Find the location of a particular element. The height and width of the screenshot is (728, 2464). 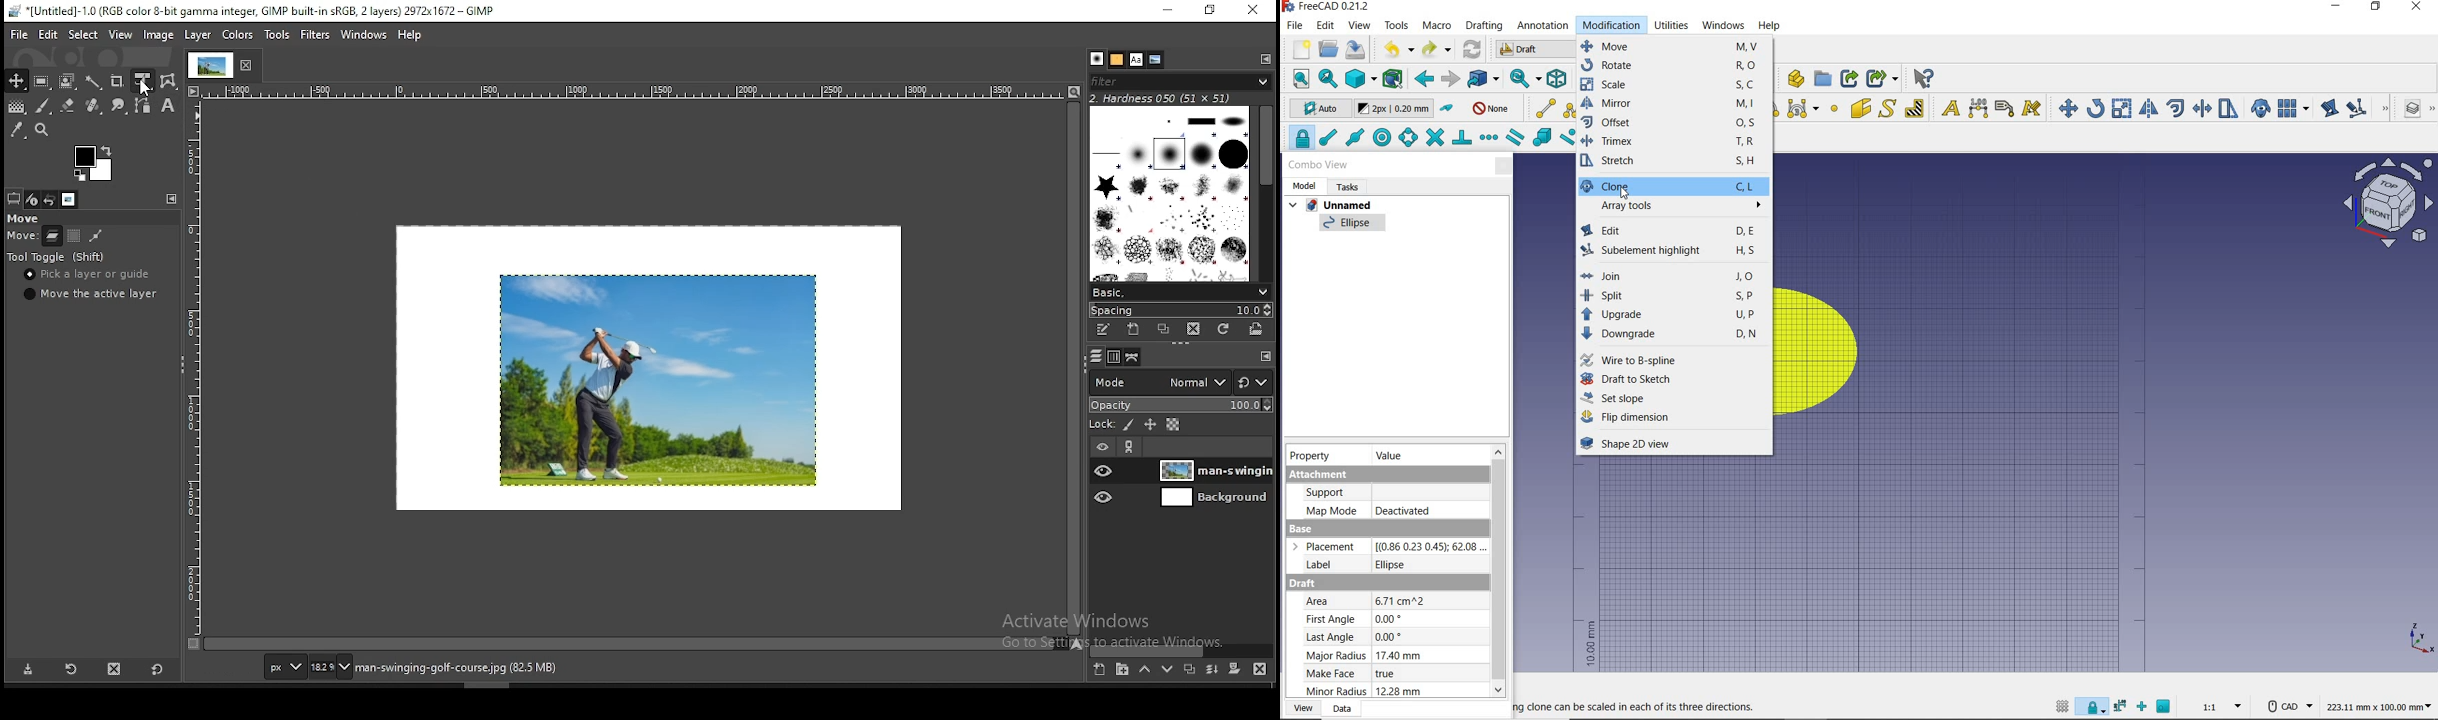

property is located at coordinates (1313, 457).